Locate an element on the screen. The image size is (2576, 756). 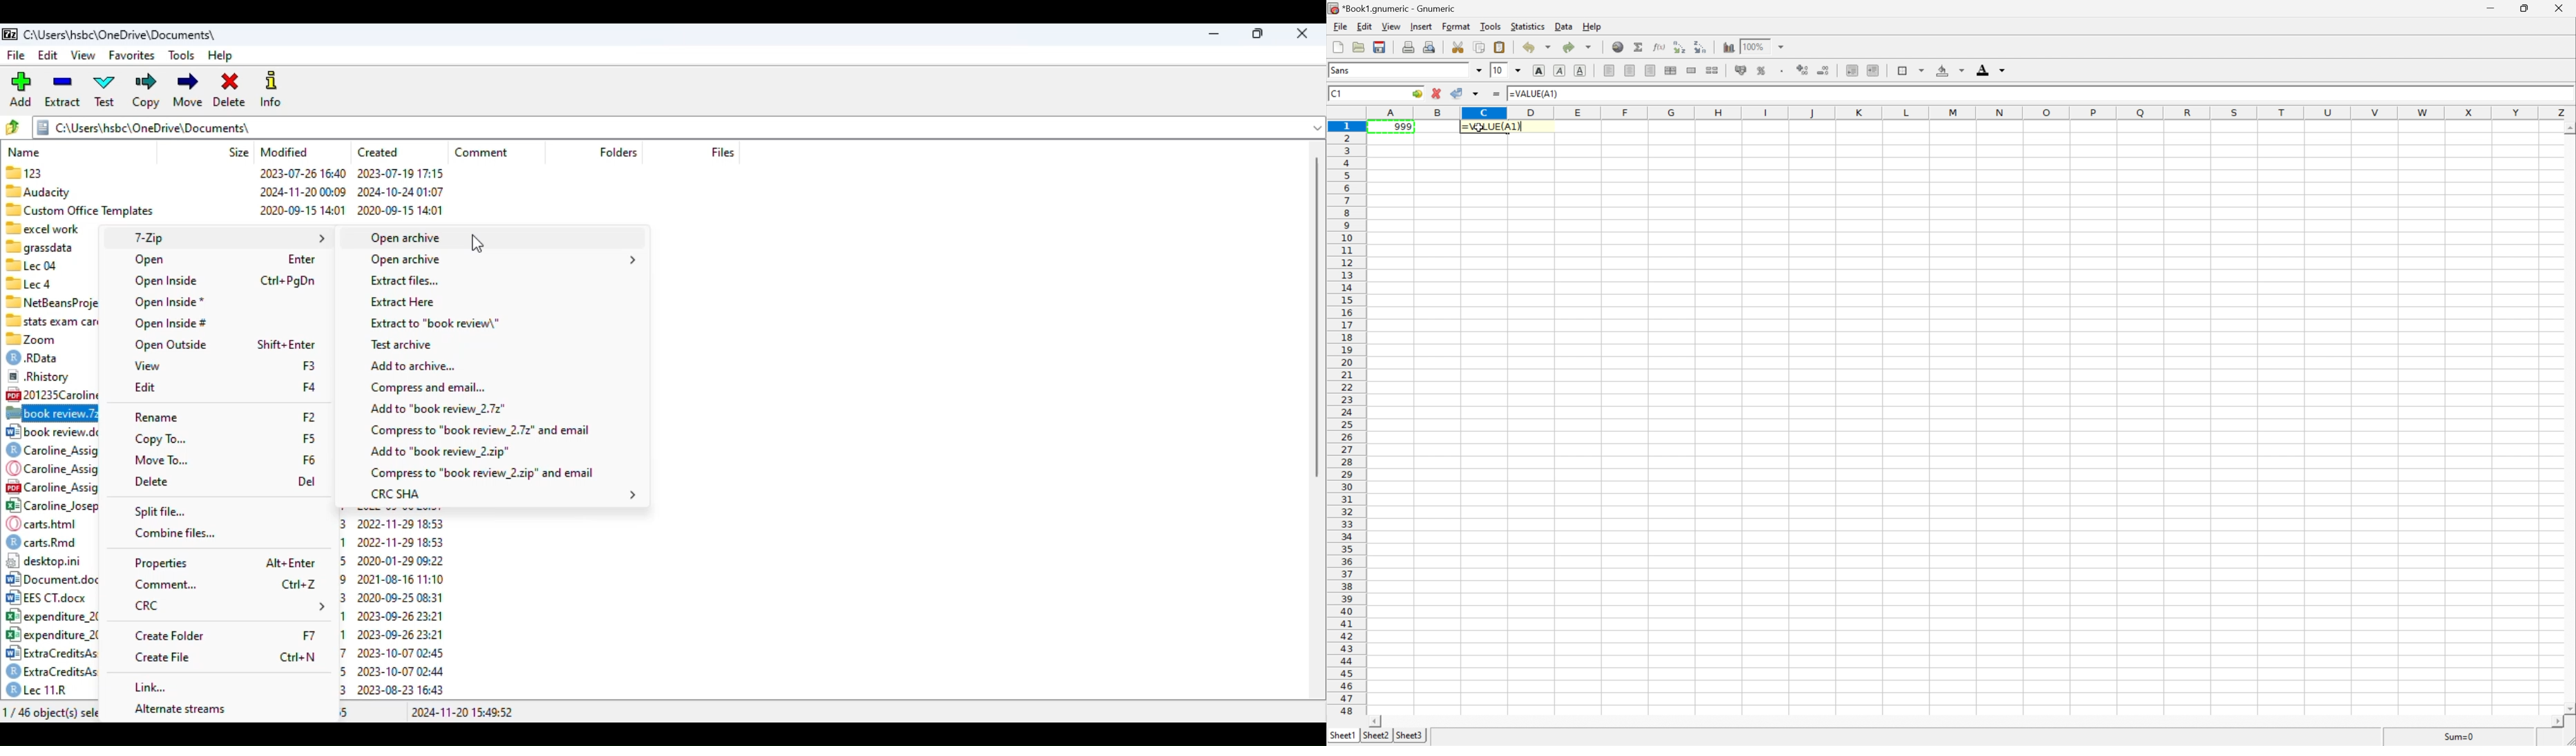
help is located at coordinates (220, 57).